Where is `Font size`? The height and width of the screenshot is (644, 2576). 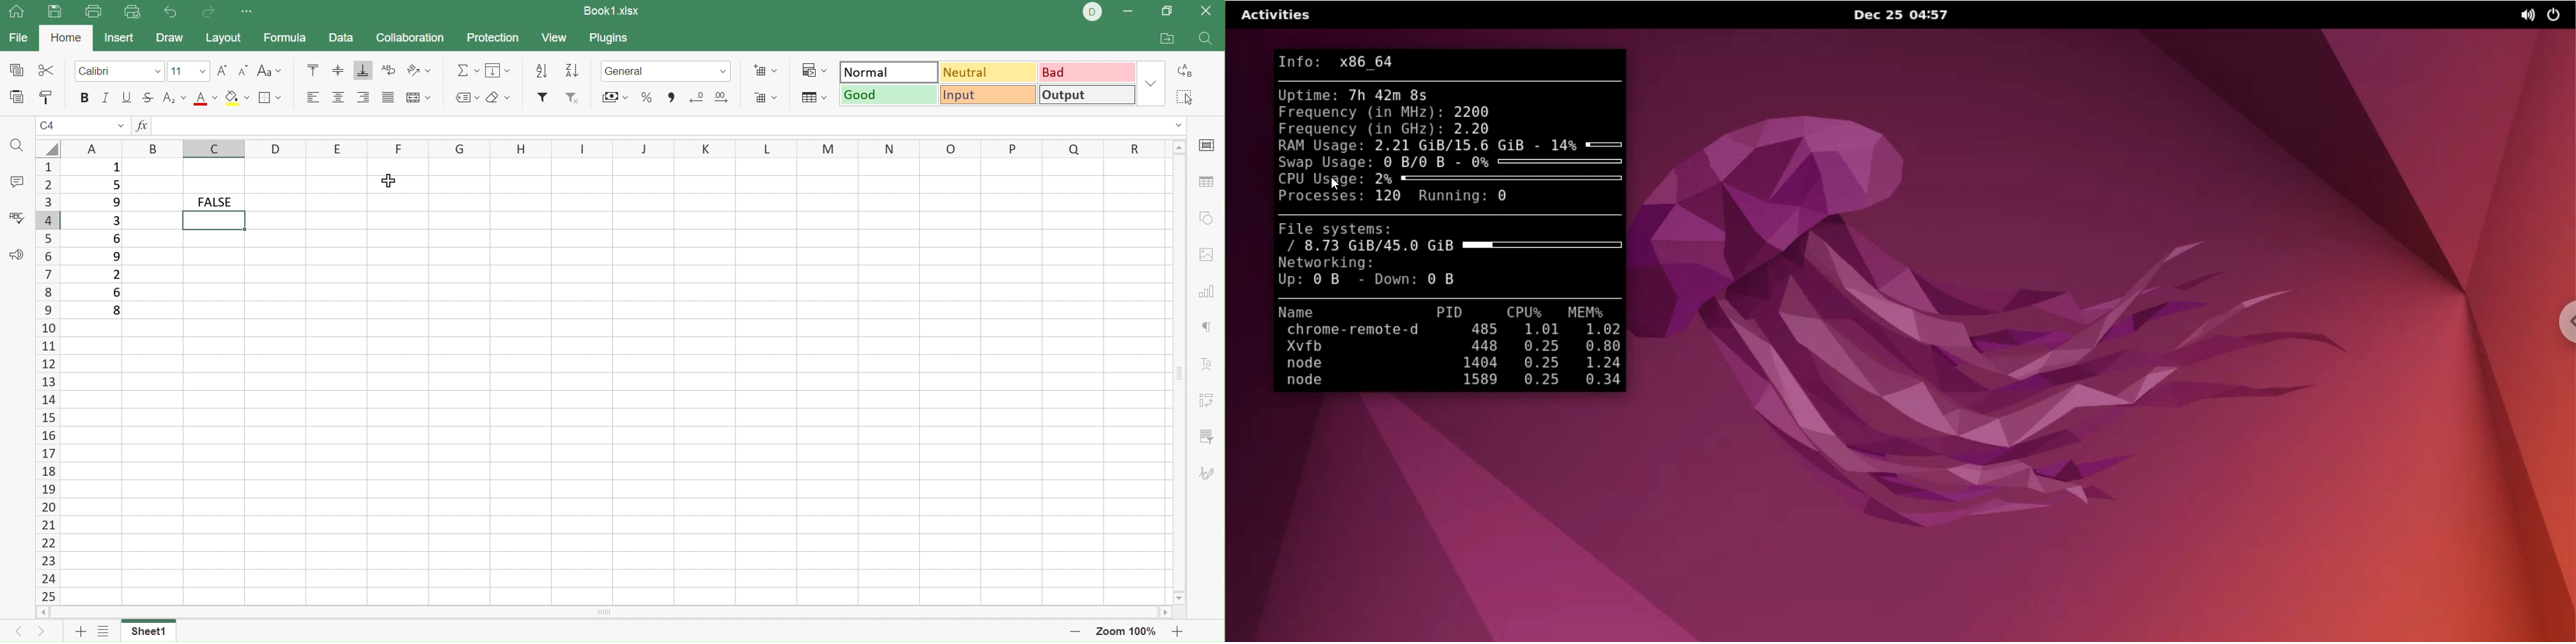
Font size is located at coordinates (188, 72).